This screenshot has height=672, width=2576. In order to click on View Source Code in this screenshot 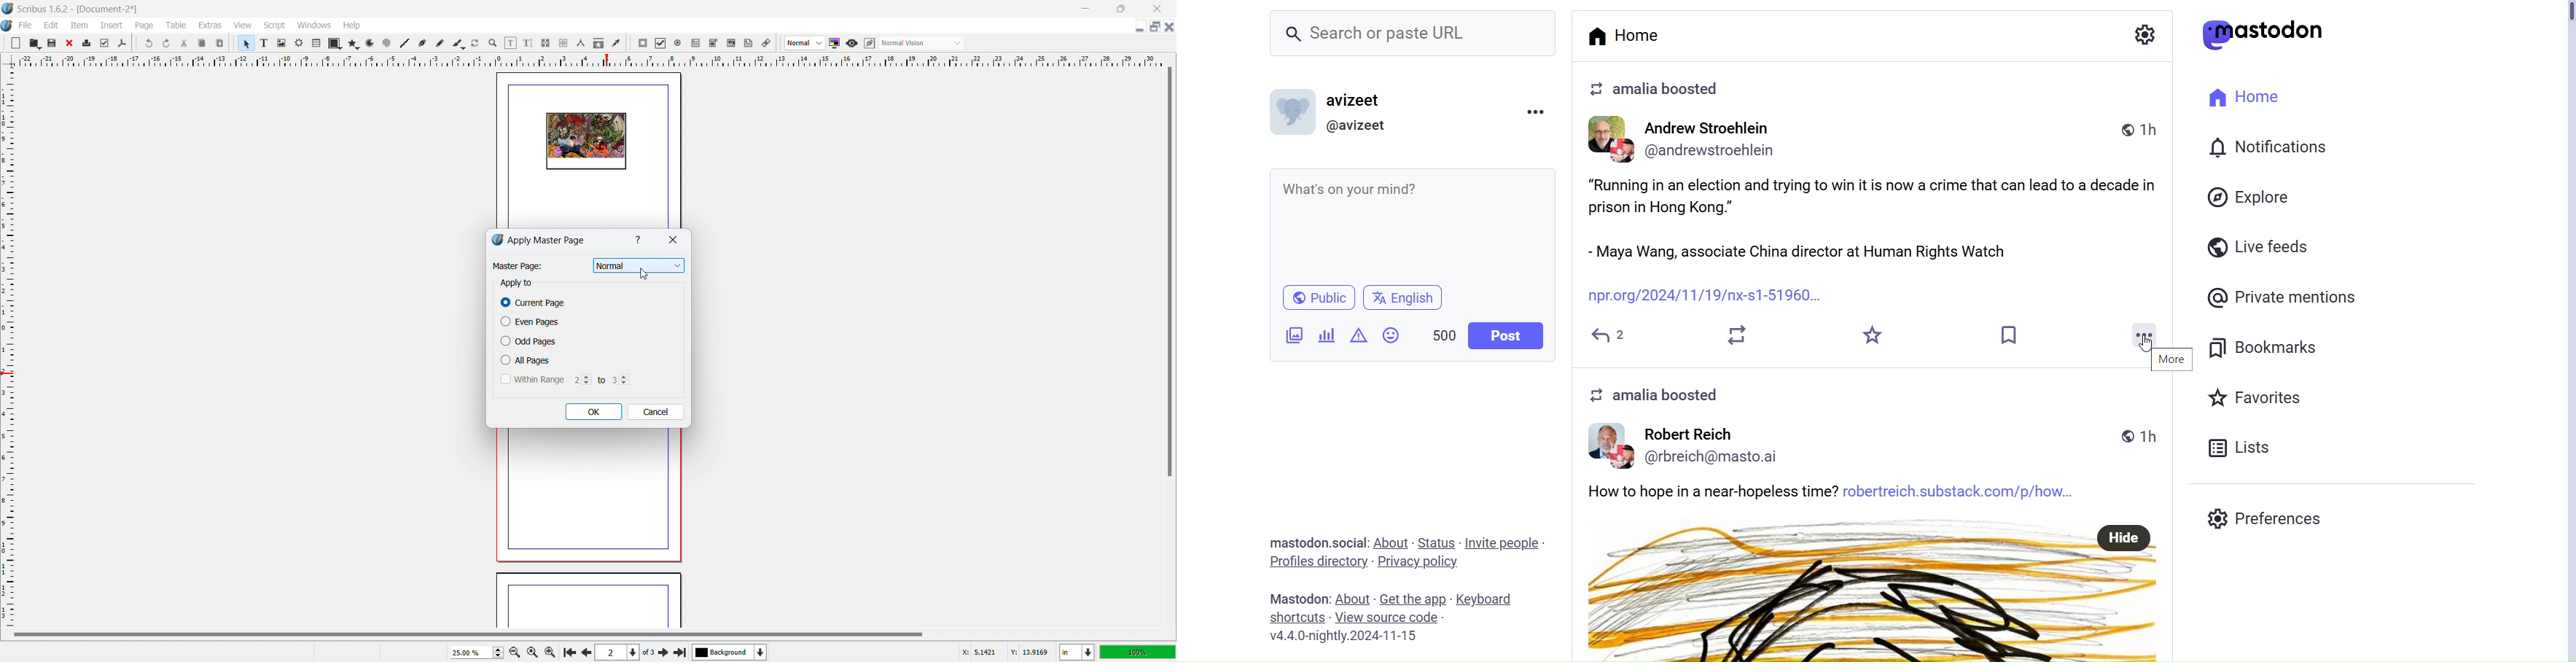, I will do `click(1388, 618)`.